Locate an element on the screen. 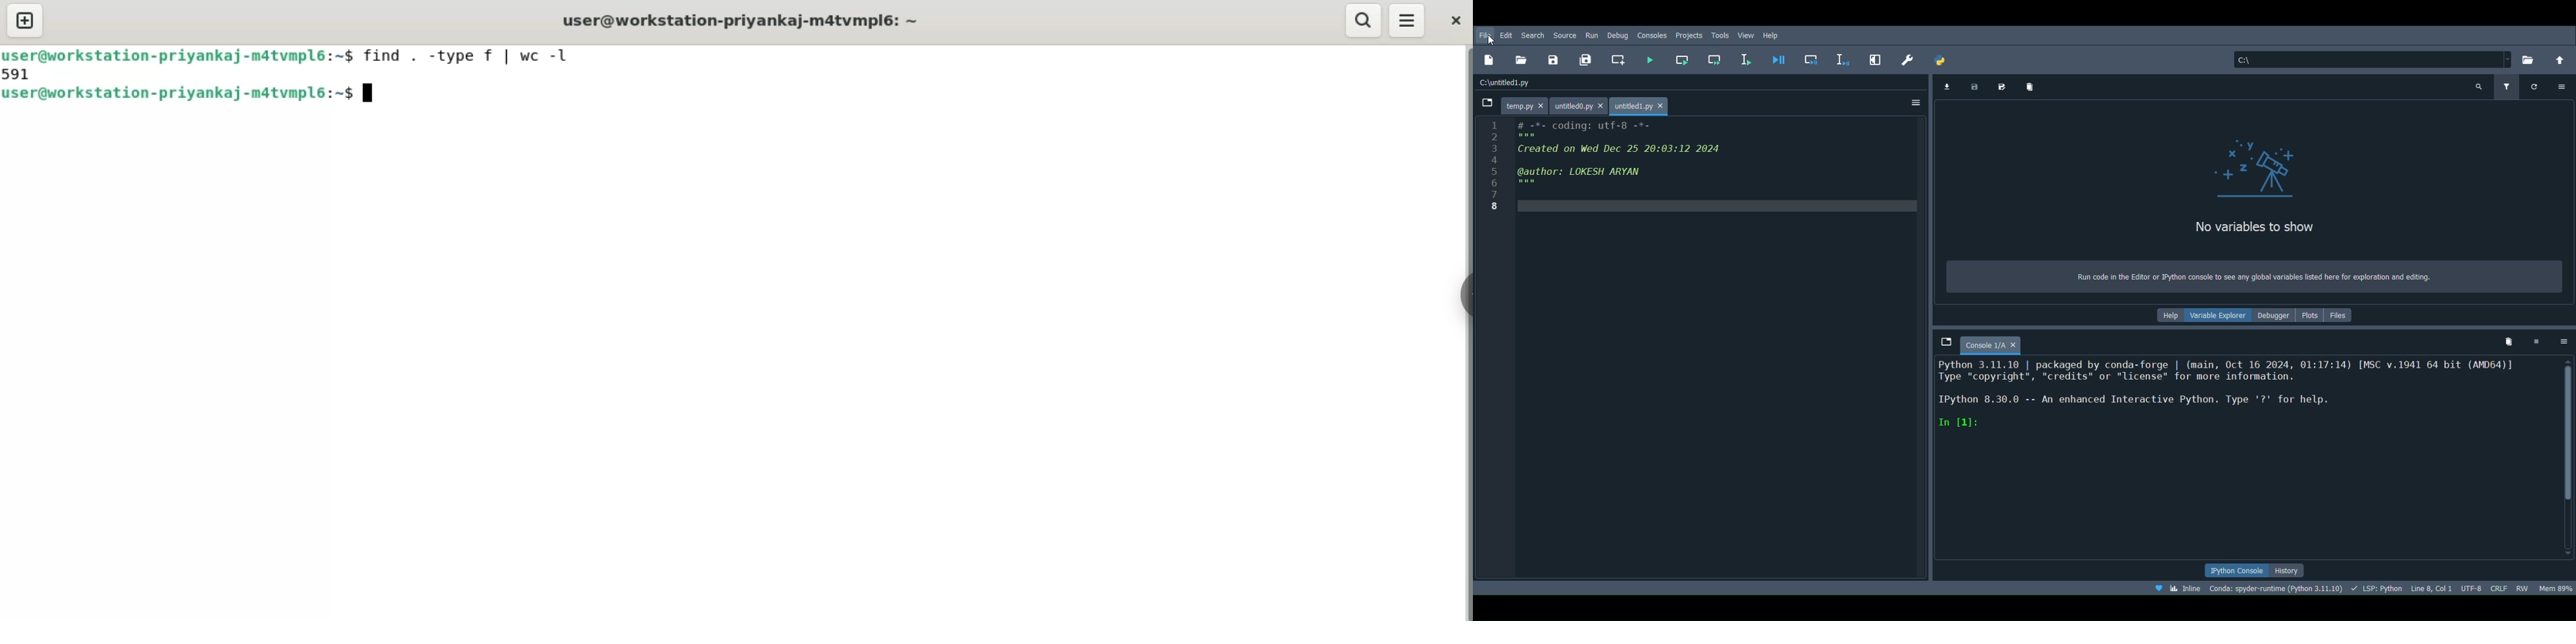 The width and height of the screenshot is (2576, 644). Run file (F5) is located at coordinates (1649, 59).